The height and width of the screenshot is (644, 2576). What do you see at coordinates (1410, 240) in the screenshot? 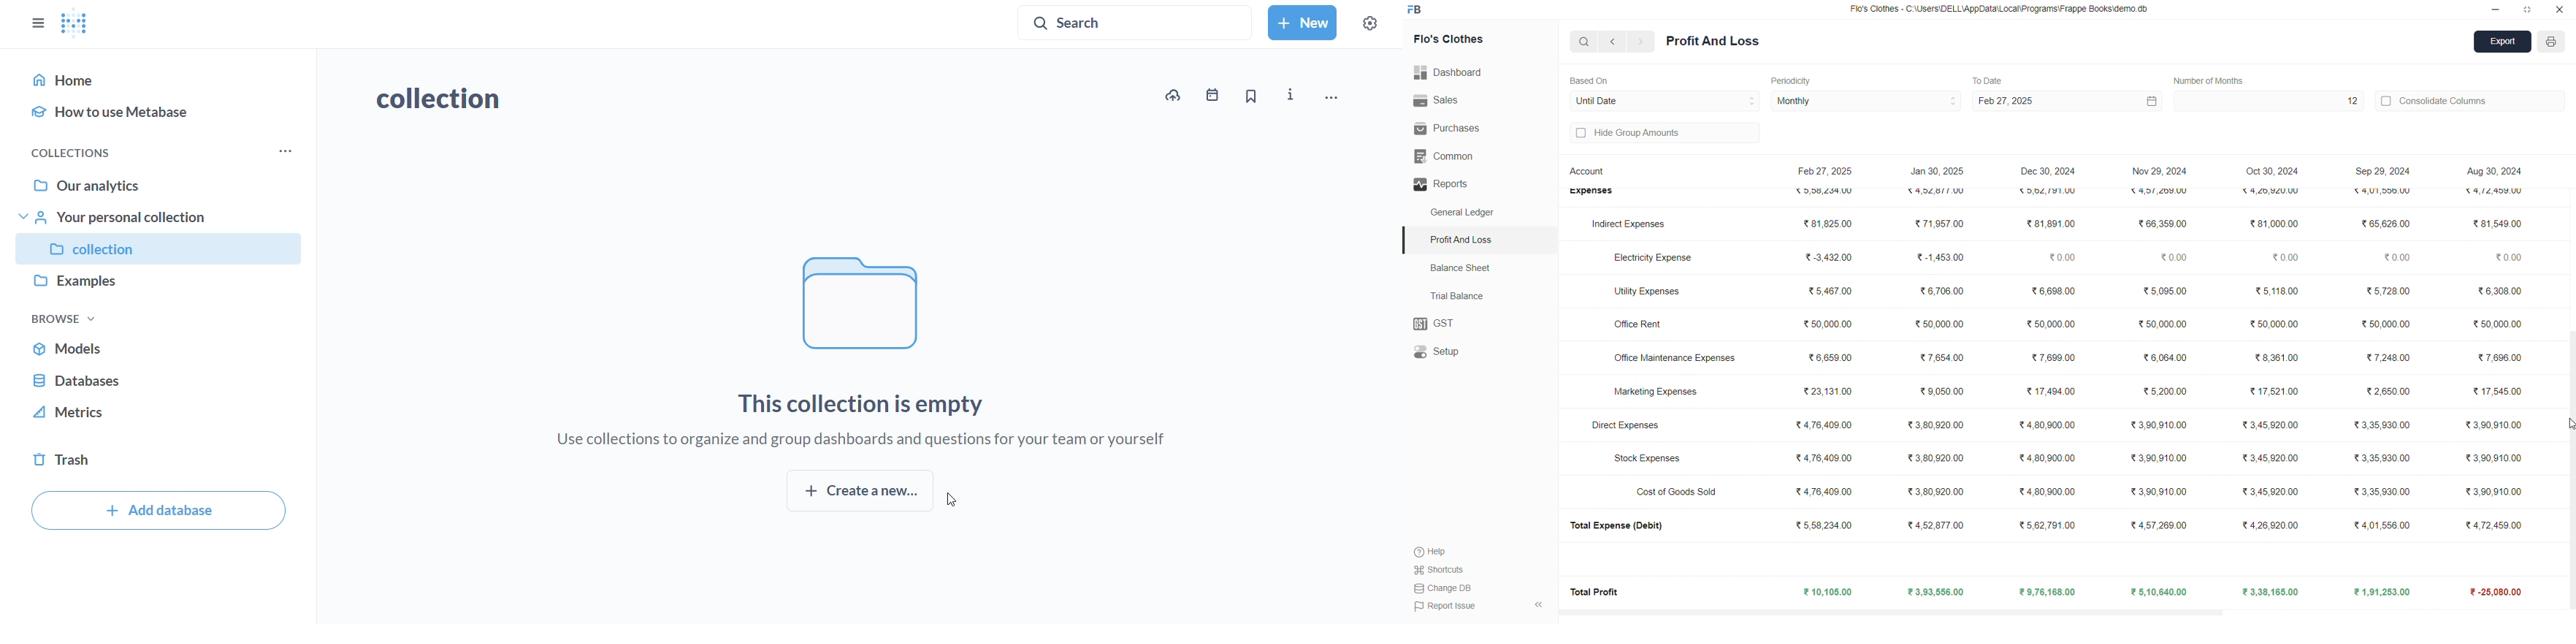
I see `selected` at bounding box center [1410, 240].